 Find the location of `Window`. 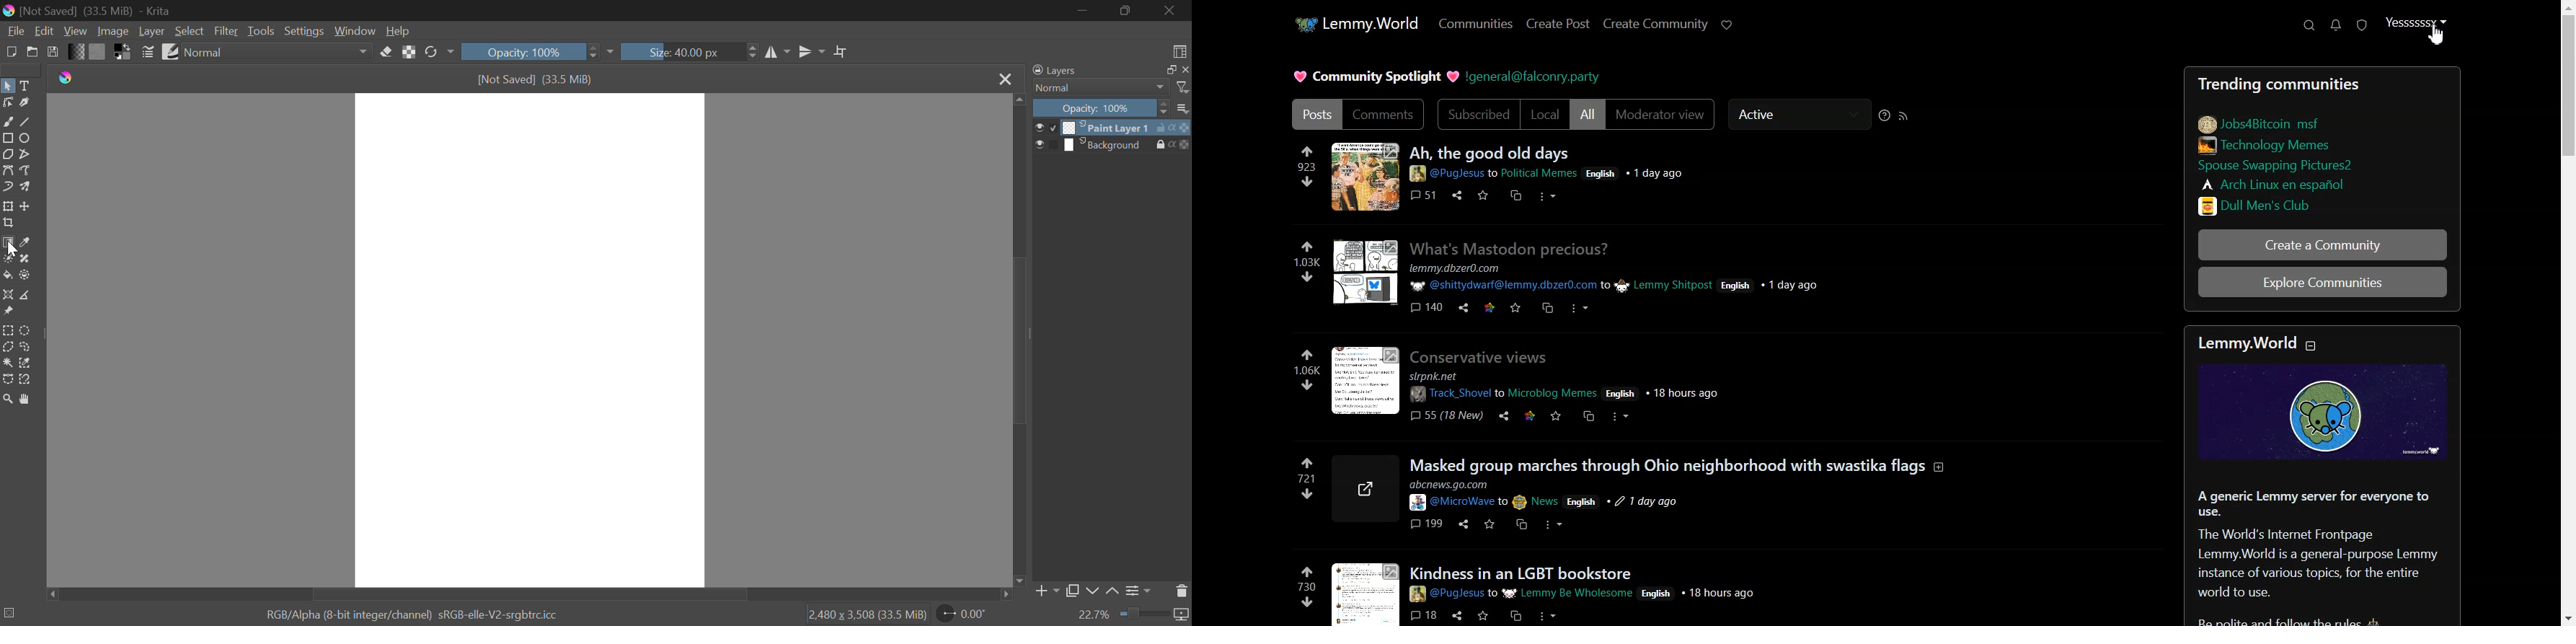

Window is located at coordinates (354, 31).